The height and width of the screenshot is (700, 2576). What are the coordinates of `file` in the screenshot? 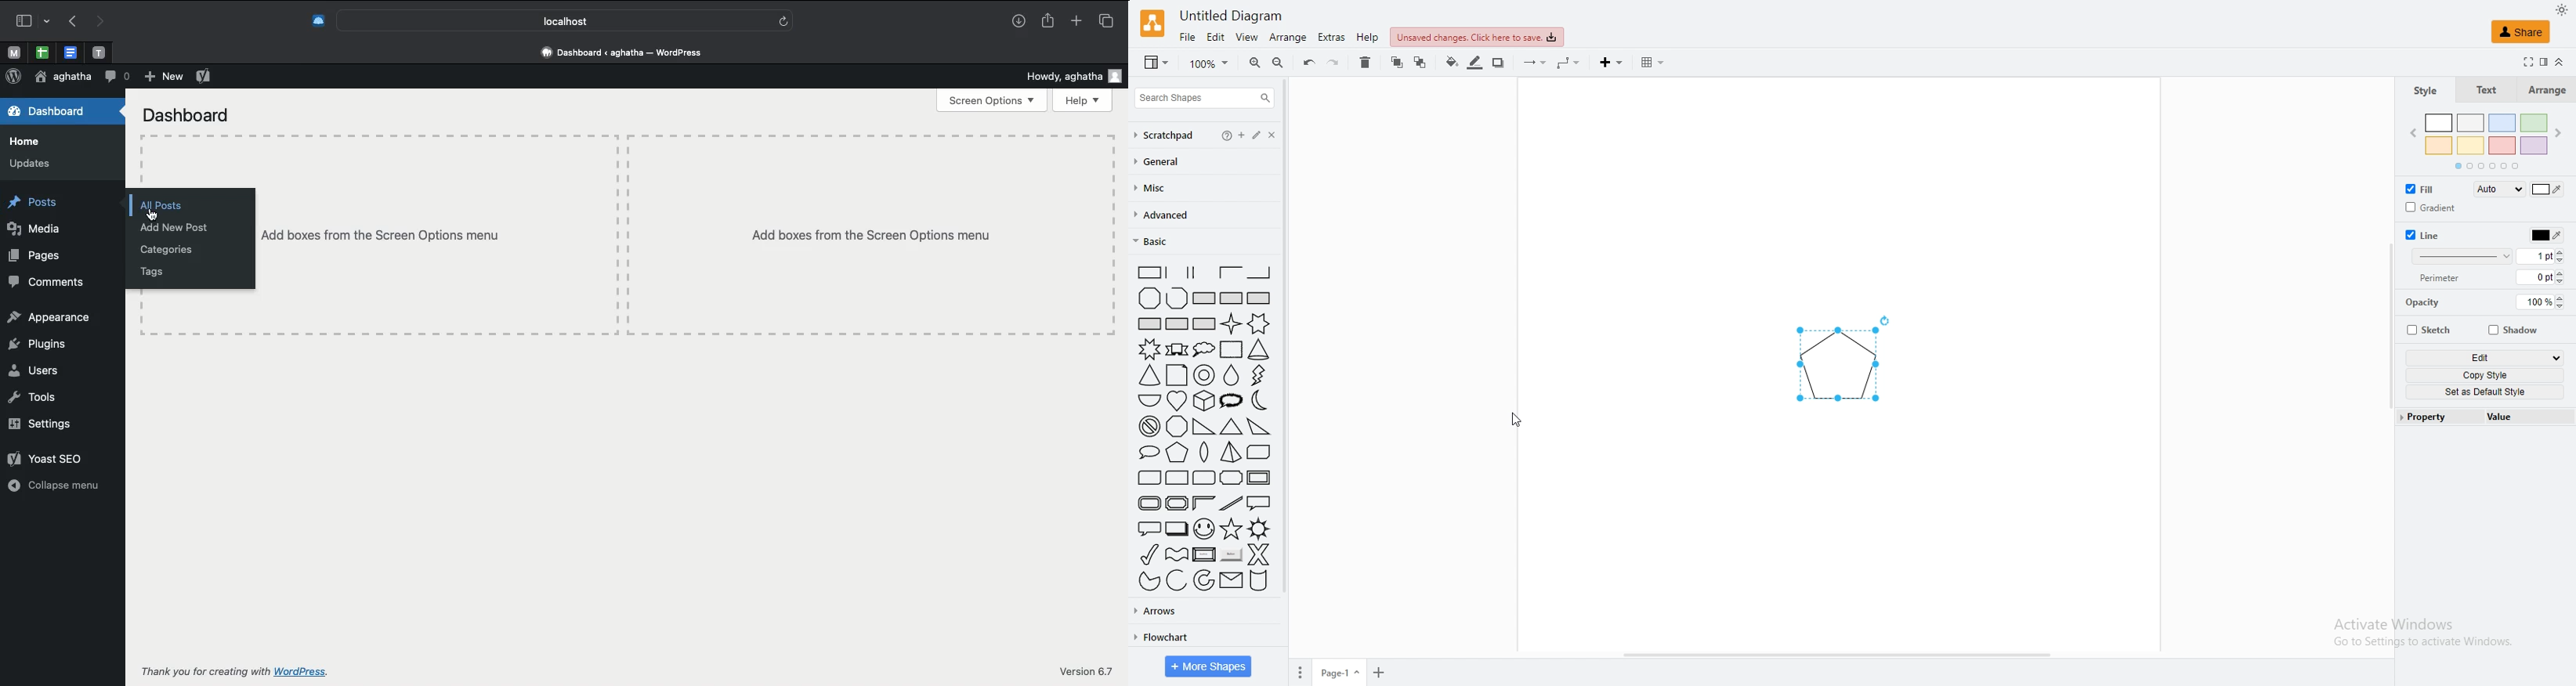 It's located at (1189, 38).